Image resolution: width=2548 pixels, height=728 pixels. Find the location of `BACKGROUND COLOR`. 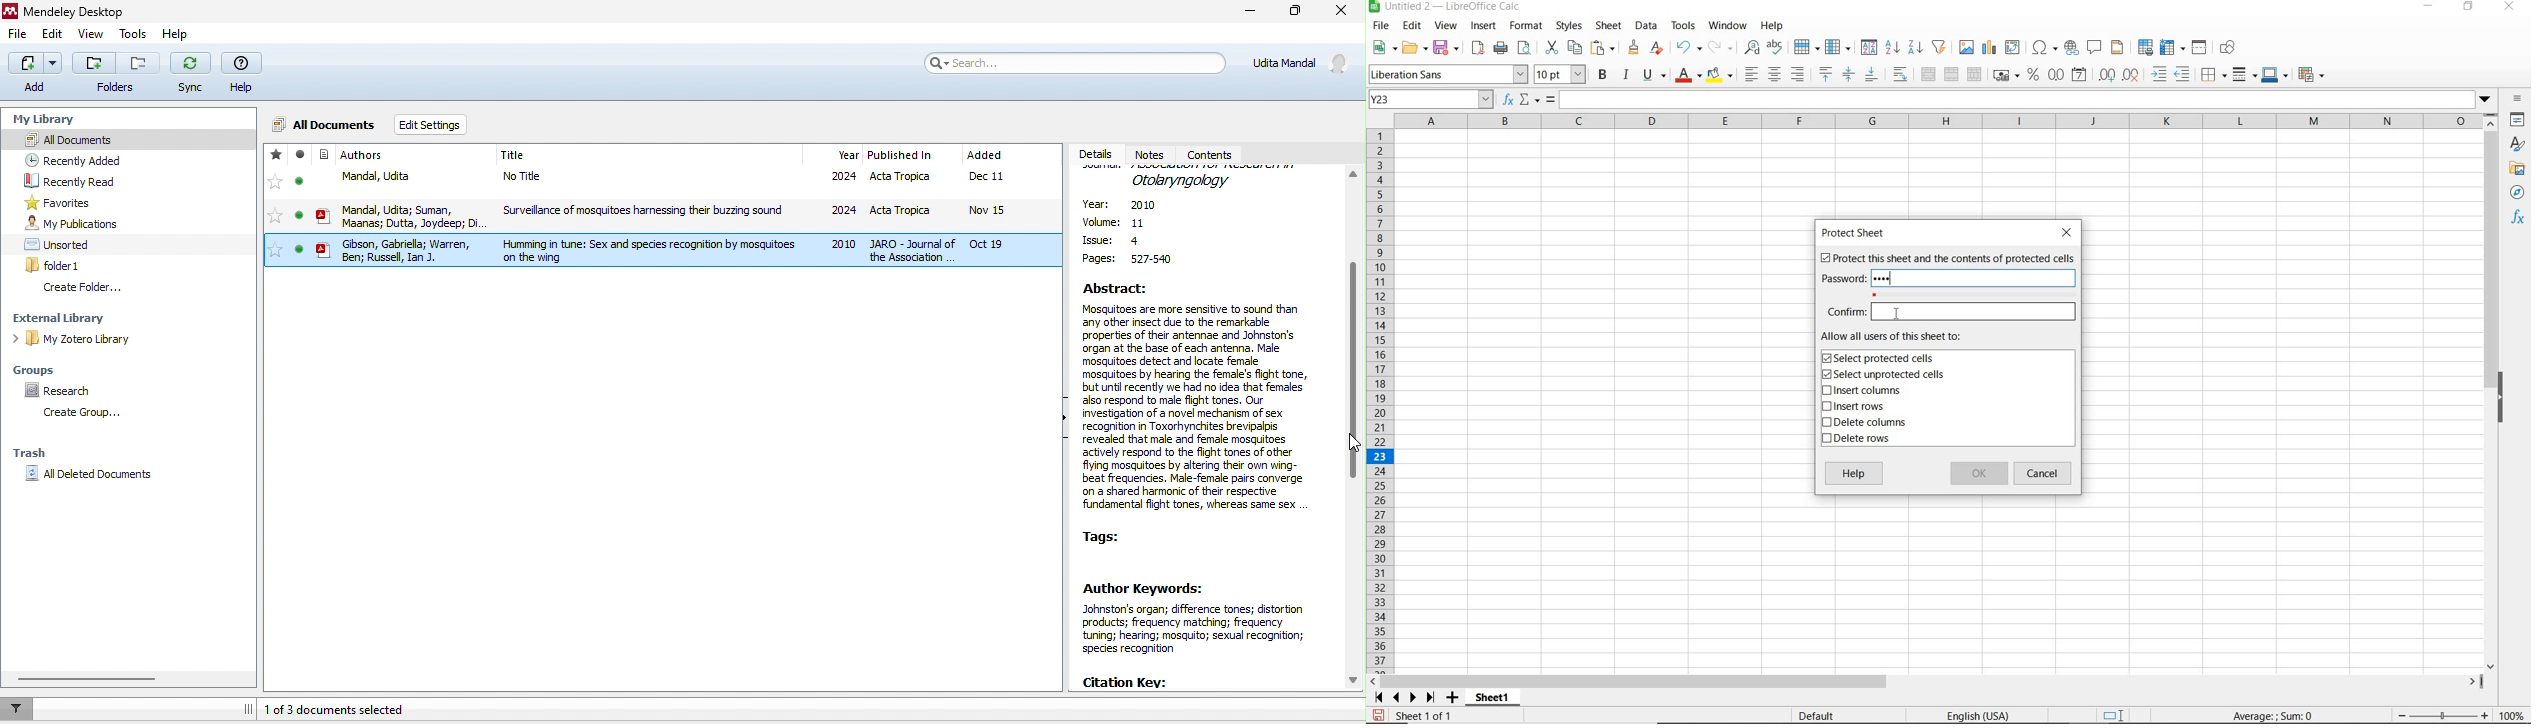

BACKGROUND COLOR is located at coordinates (1720, 74).